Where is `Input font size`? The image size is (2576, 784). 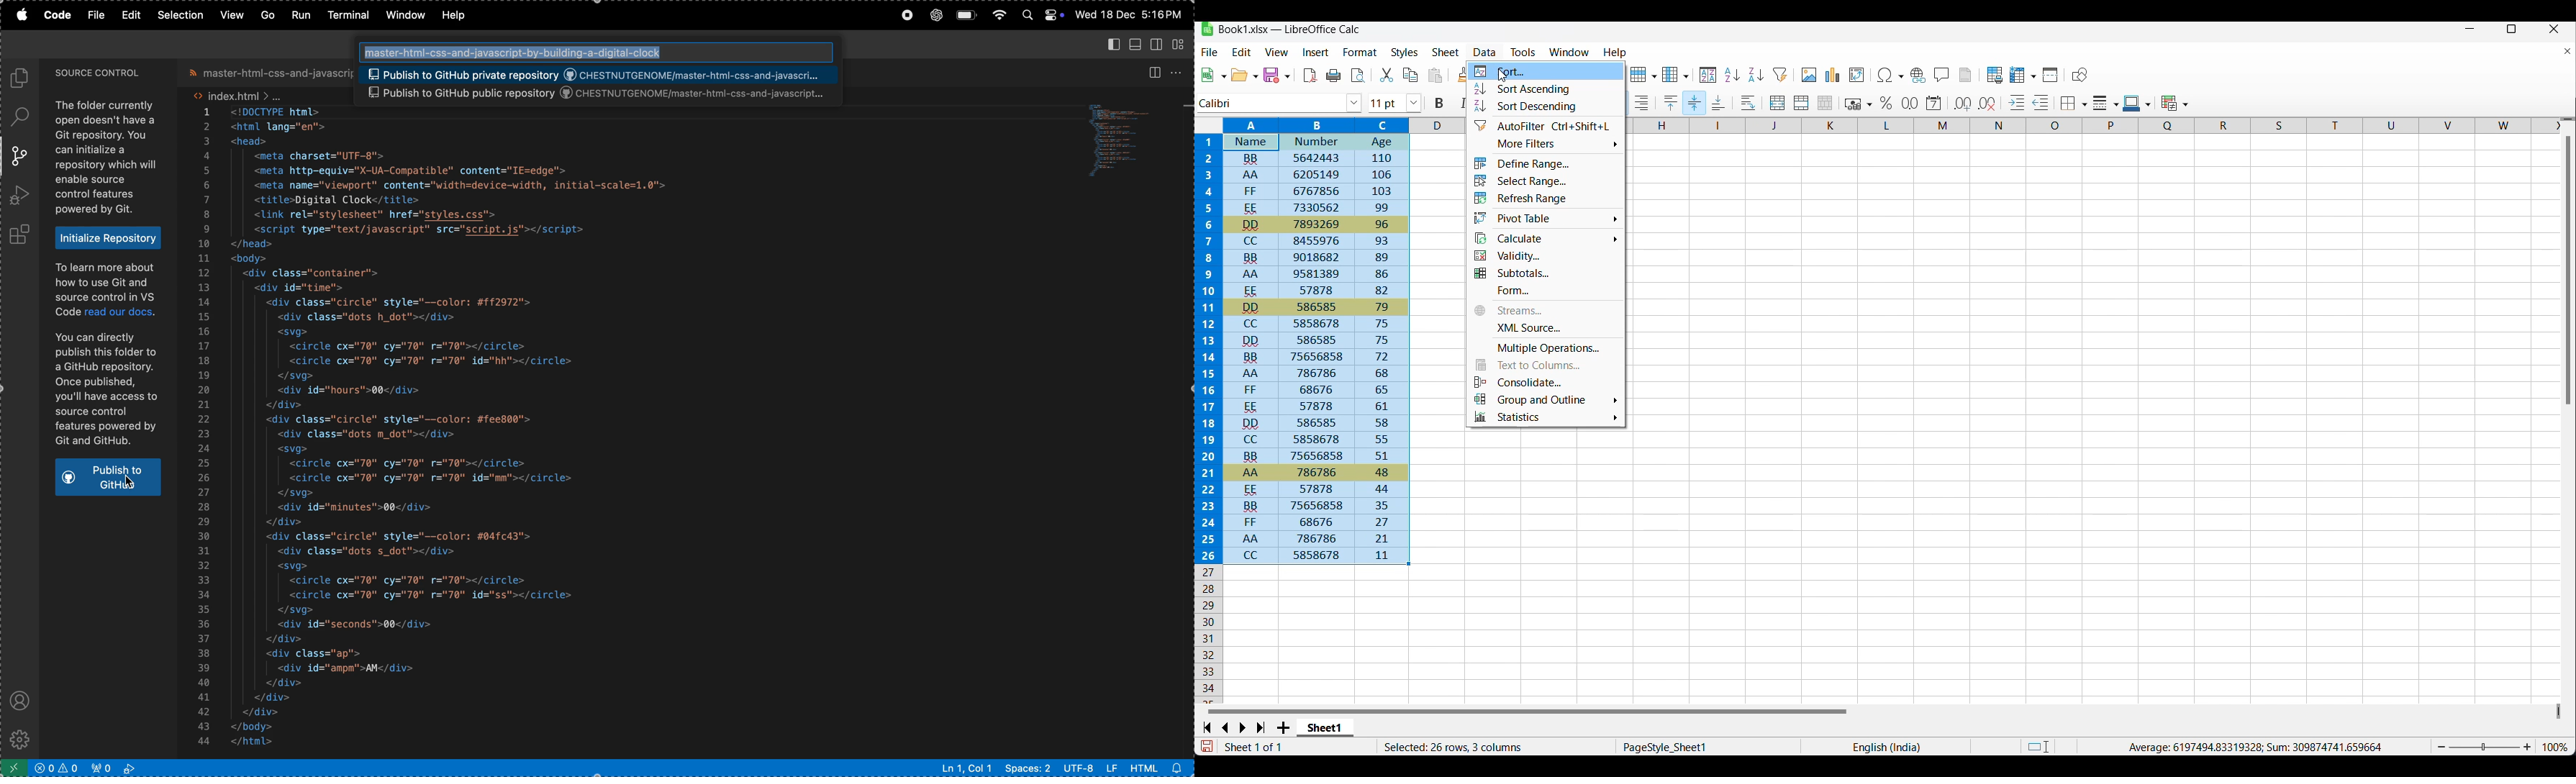
Input font size is located at coordinates (1387, 103).